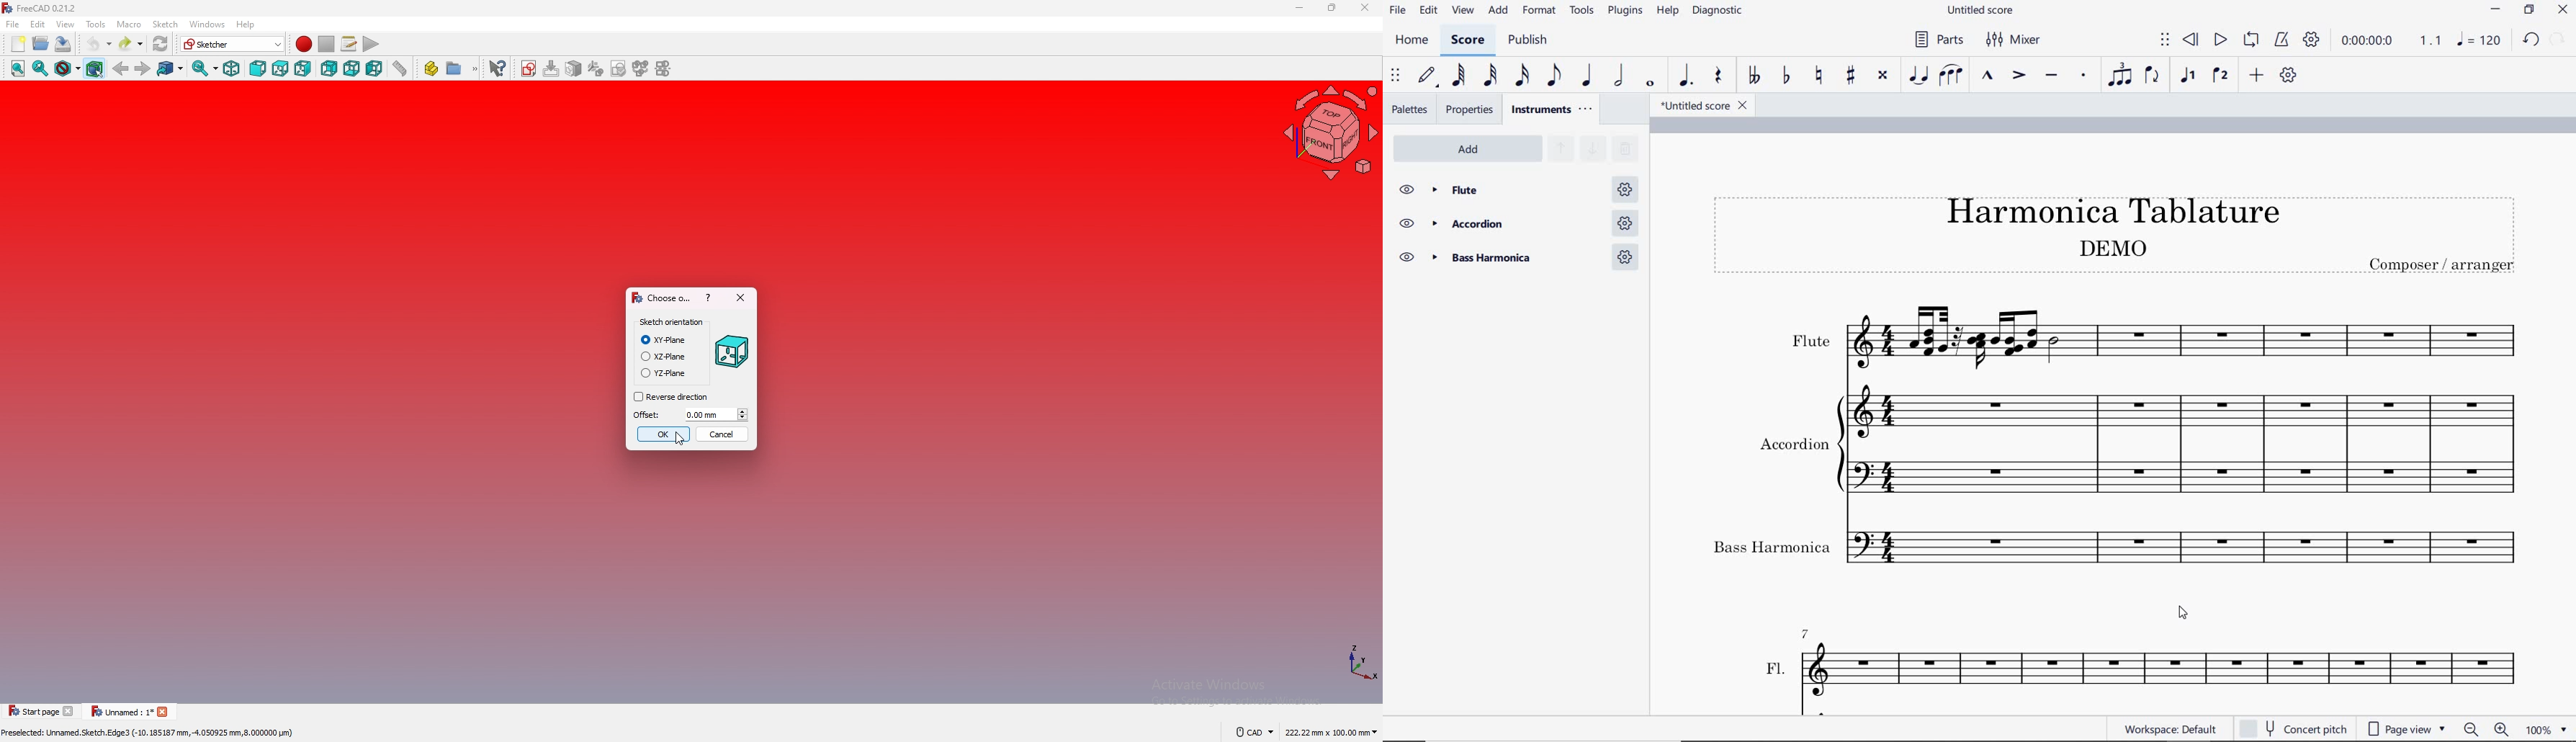 The height and width of the screenshot is (756, 2576). I want to click on offset value, so click(717, 414).